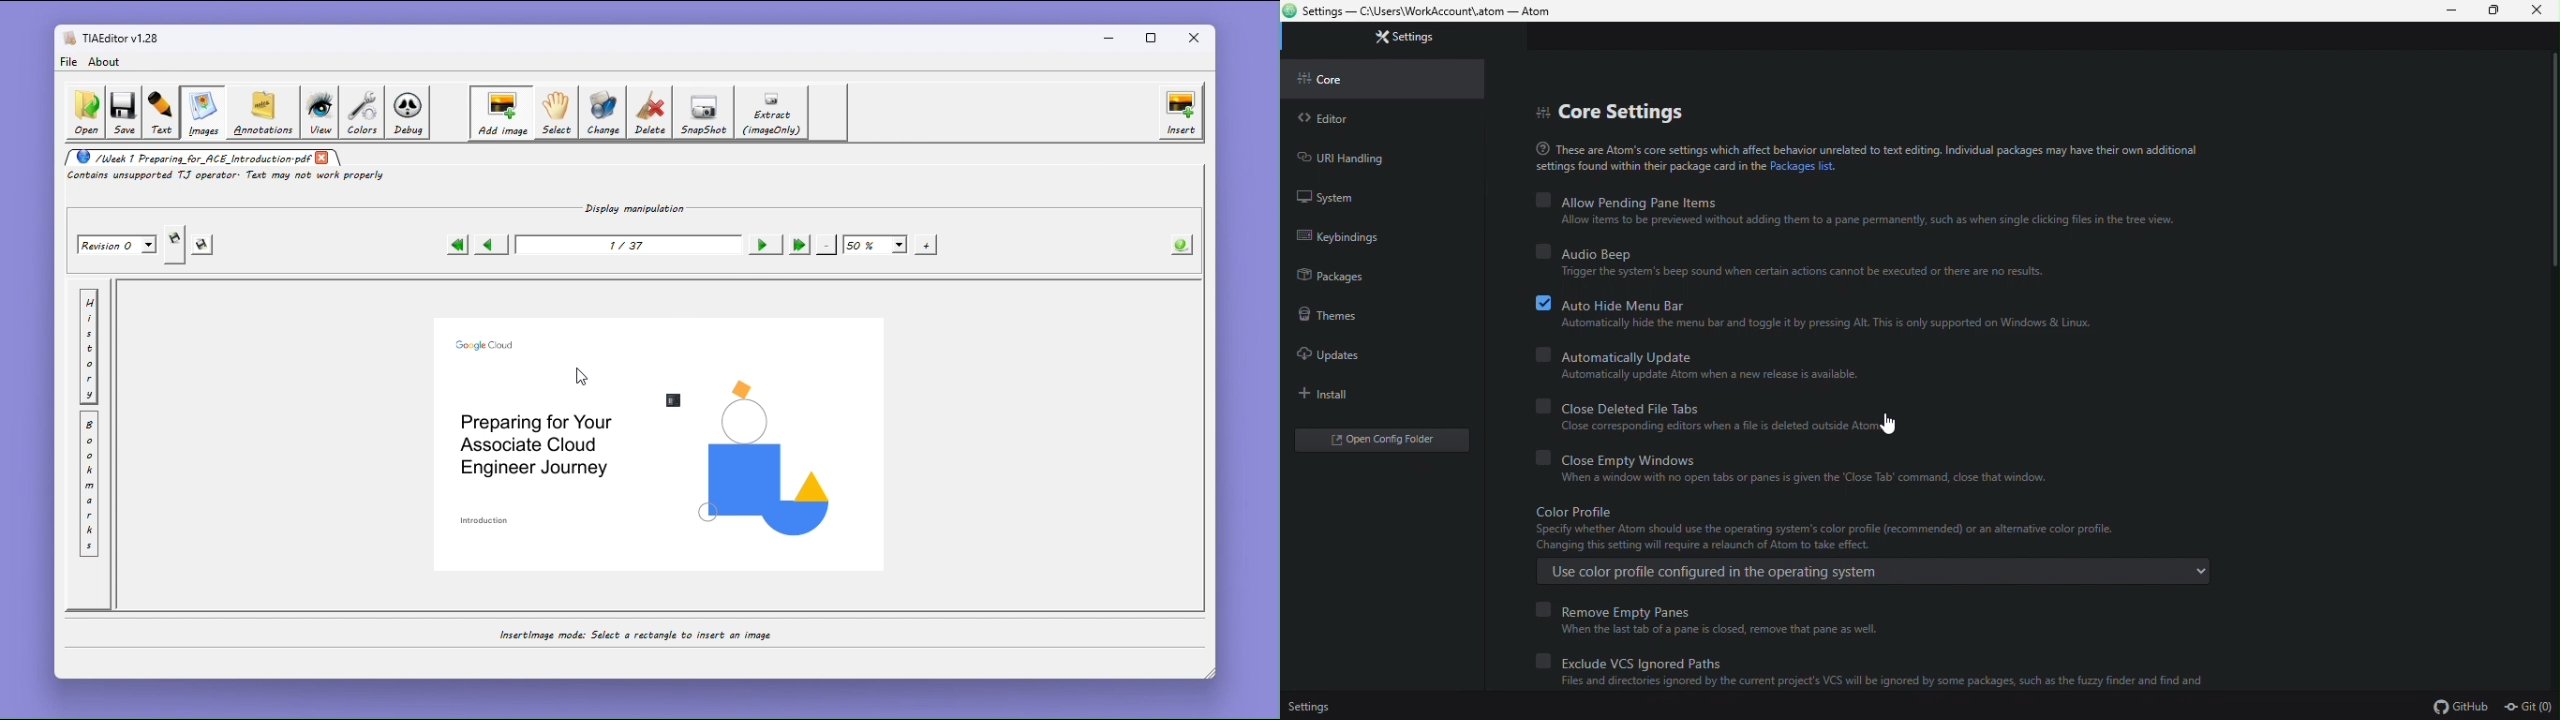  Describe the element at coordinates (1359, 192) in the screenshot. I see `System` at that location.